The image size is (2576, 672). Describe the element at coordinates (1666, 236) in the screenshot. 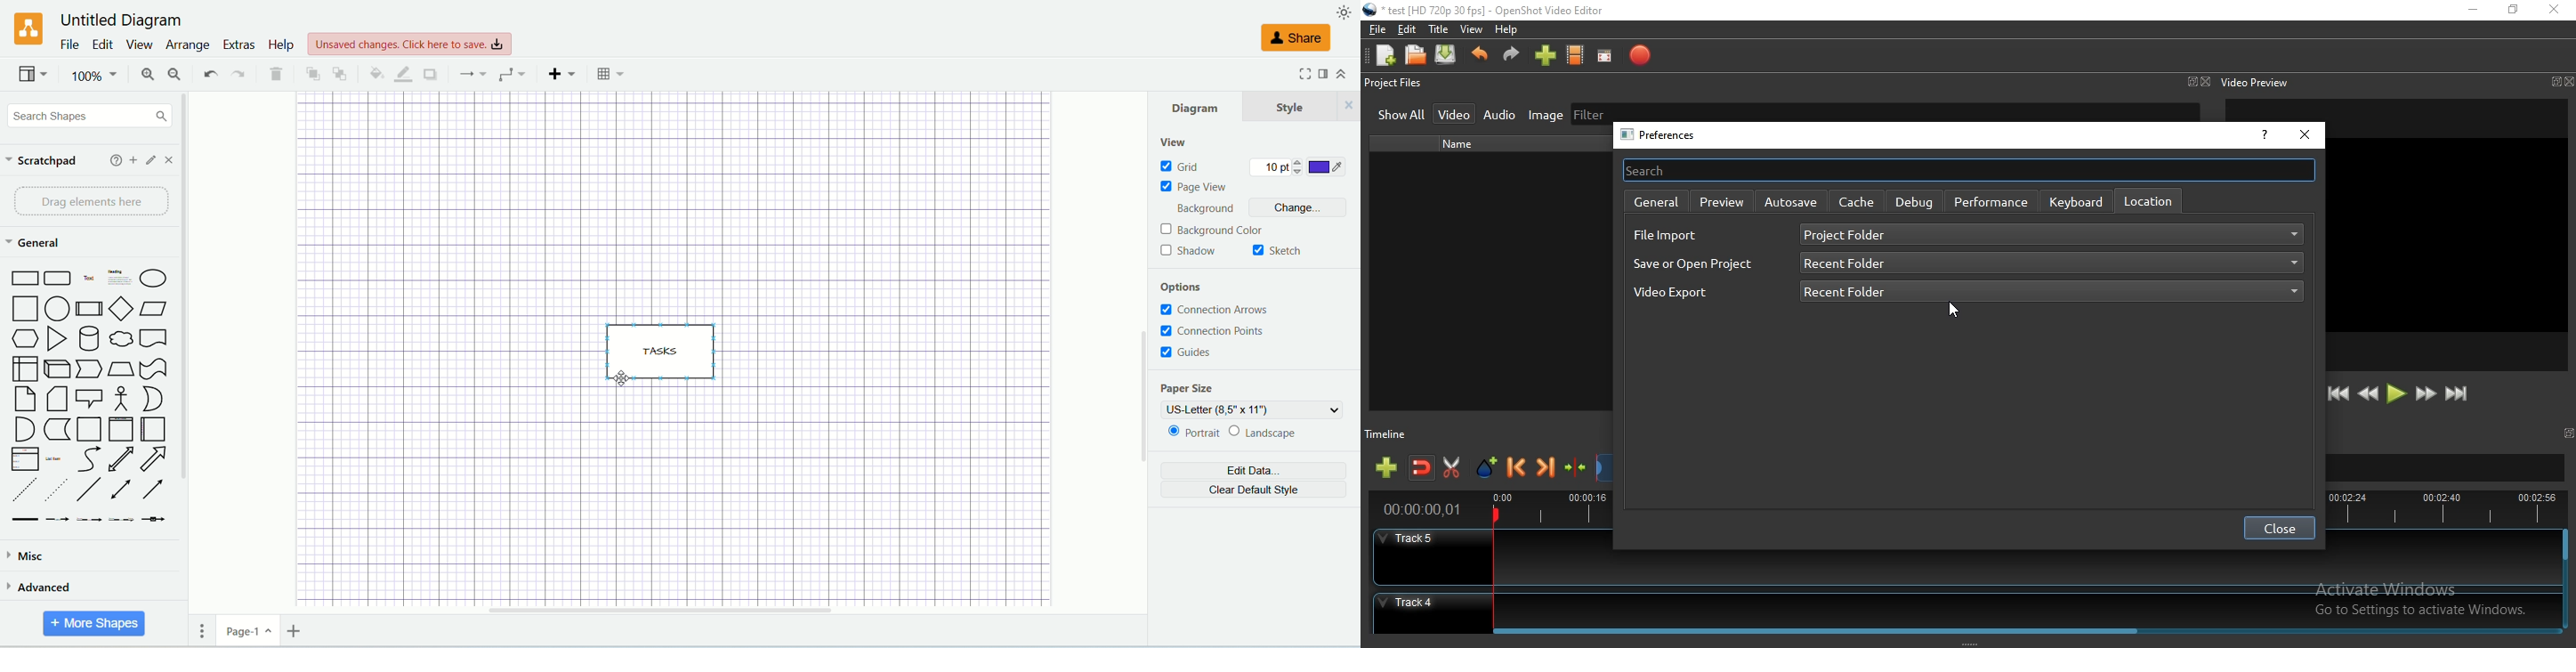

I see `file input` at that location.